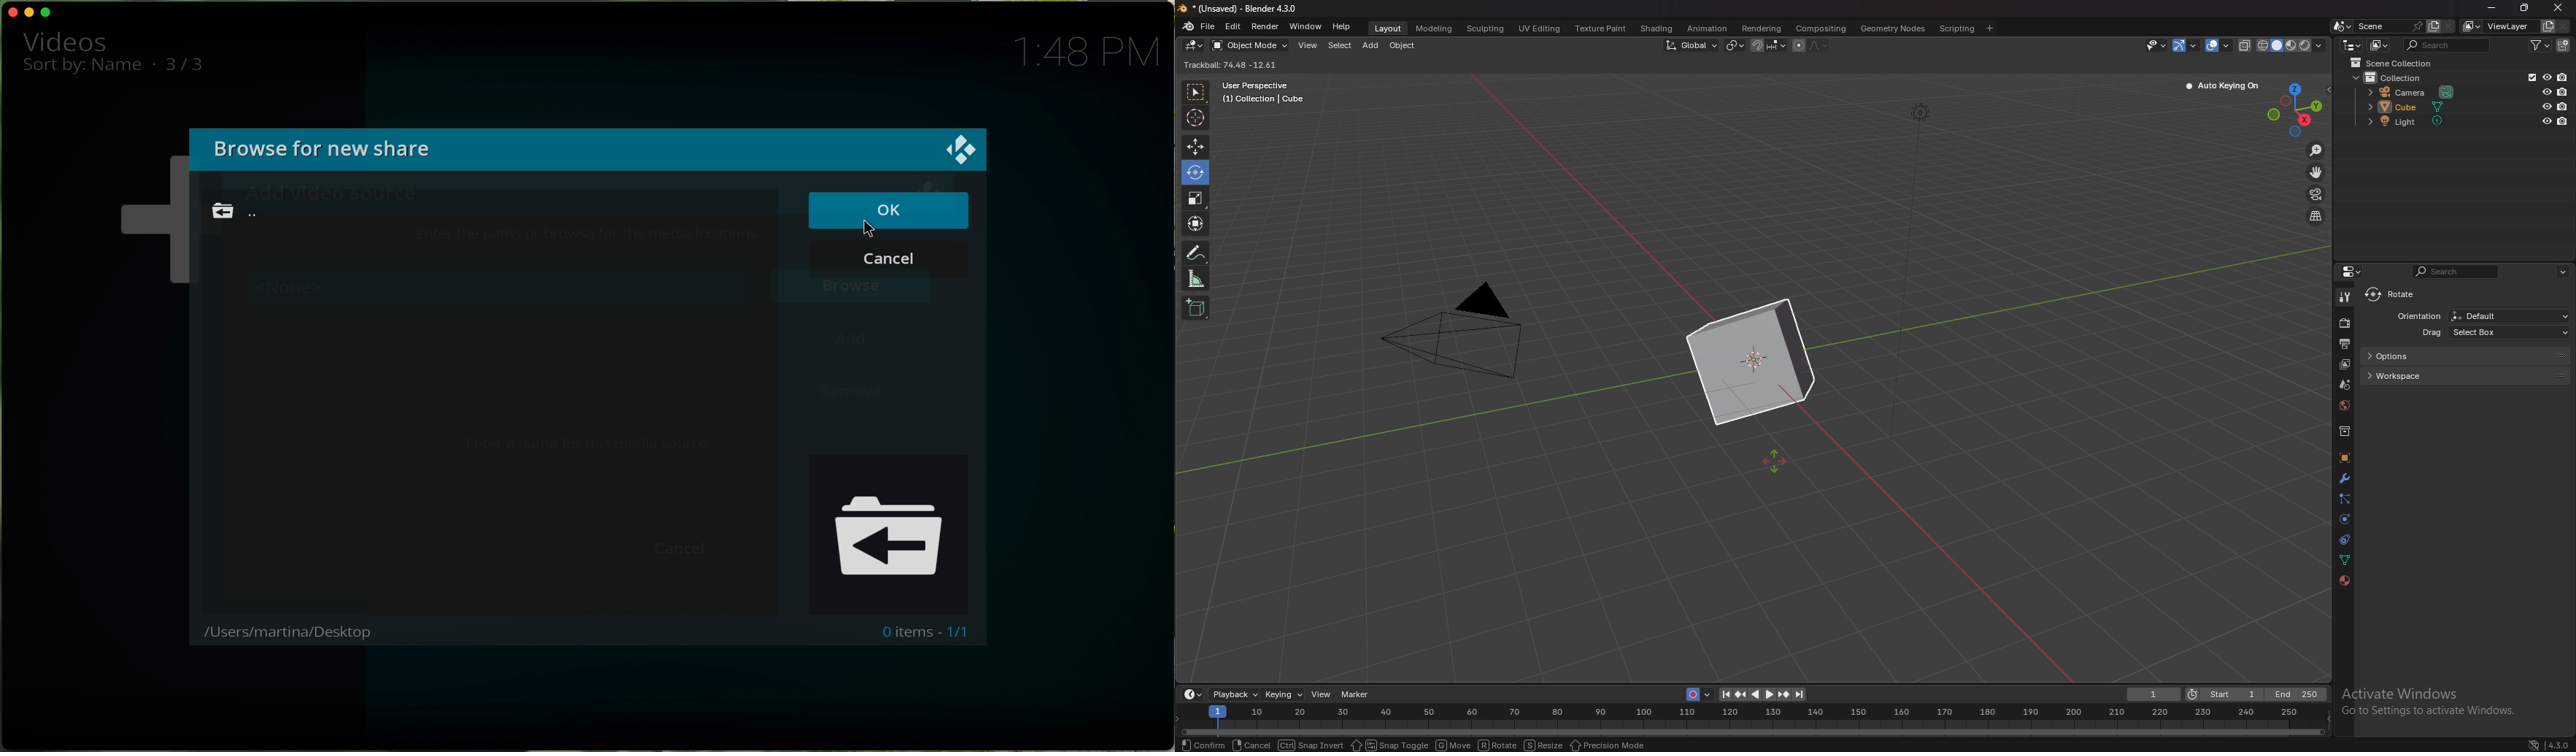 The image size is (2576, 756). I want to click on Rotate, so click(1195, 174).